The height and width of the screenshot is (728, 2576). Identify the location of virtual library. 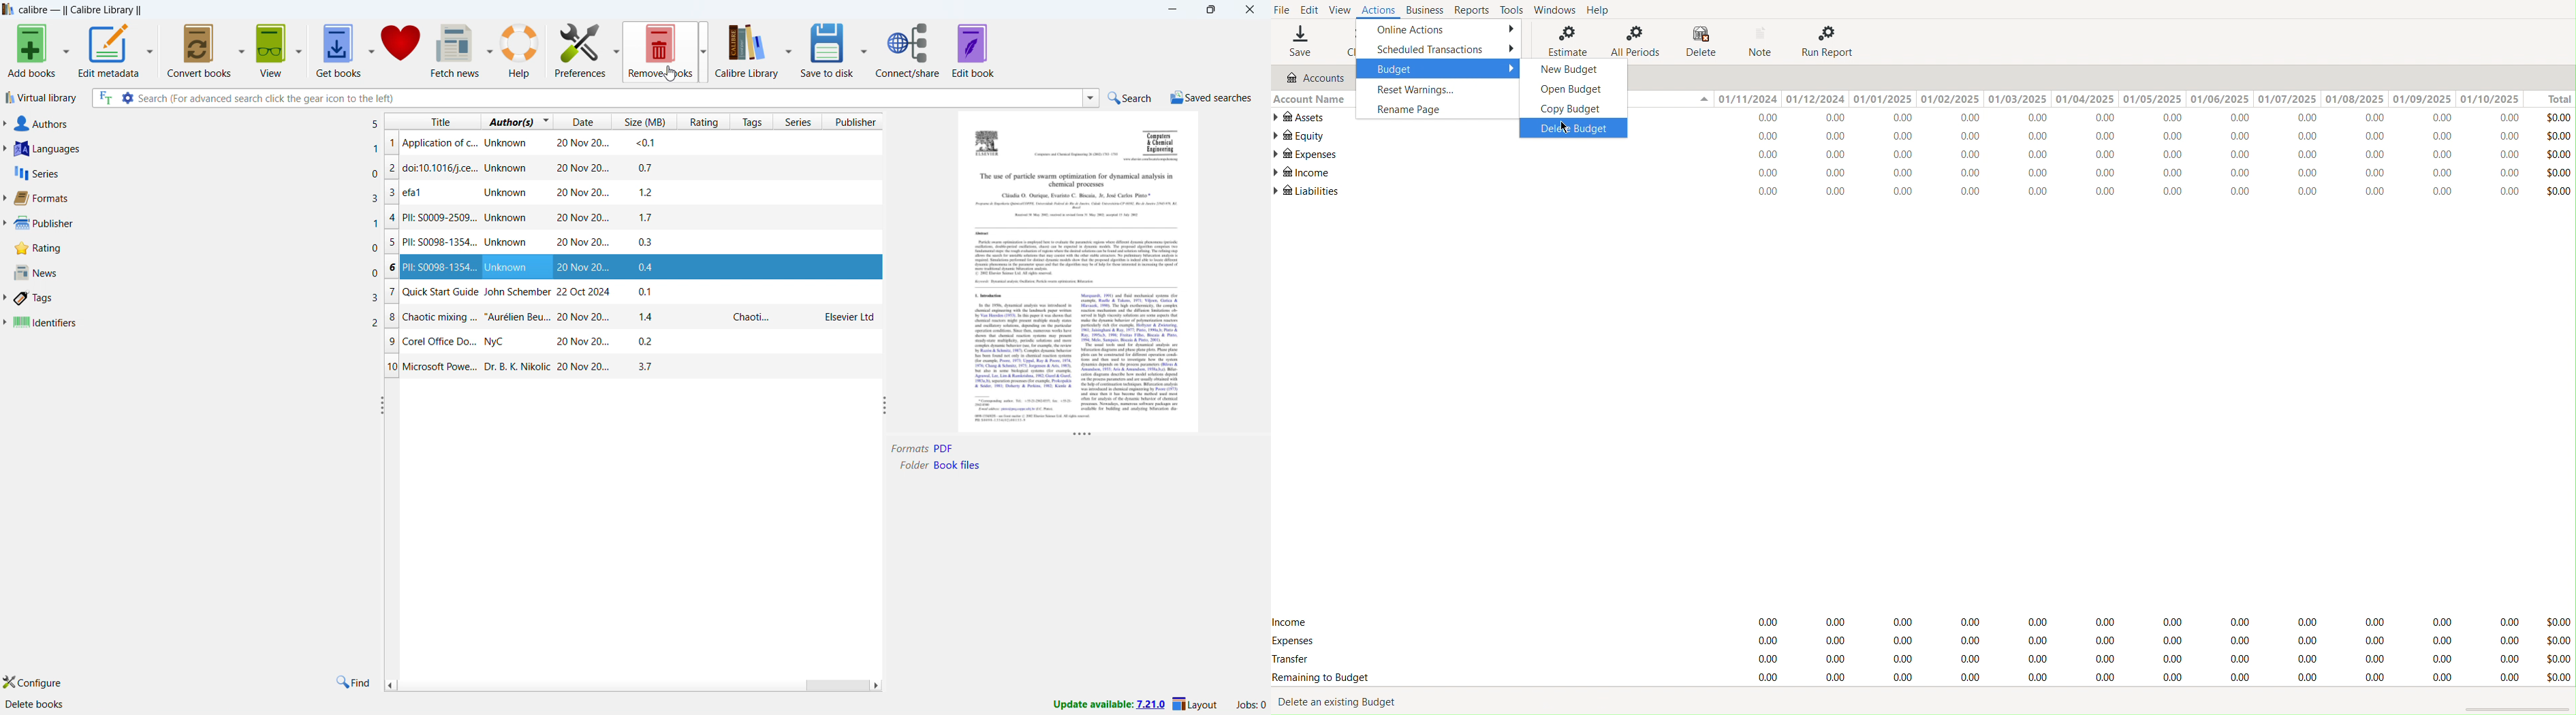
(42, 97).